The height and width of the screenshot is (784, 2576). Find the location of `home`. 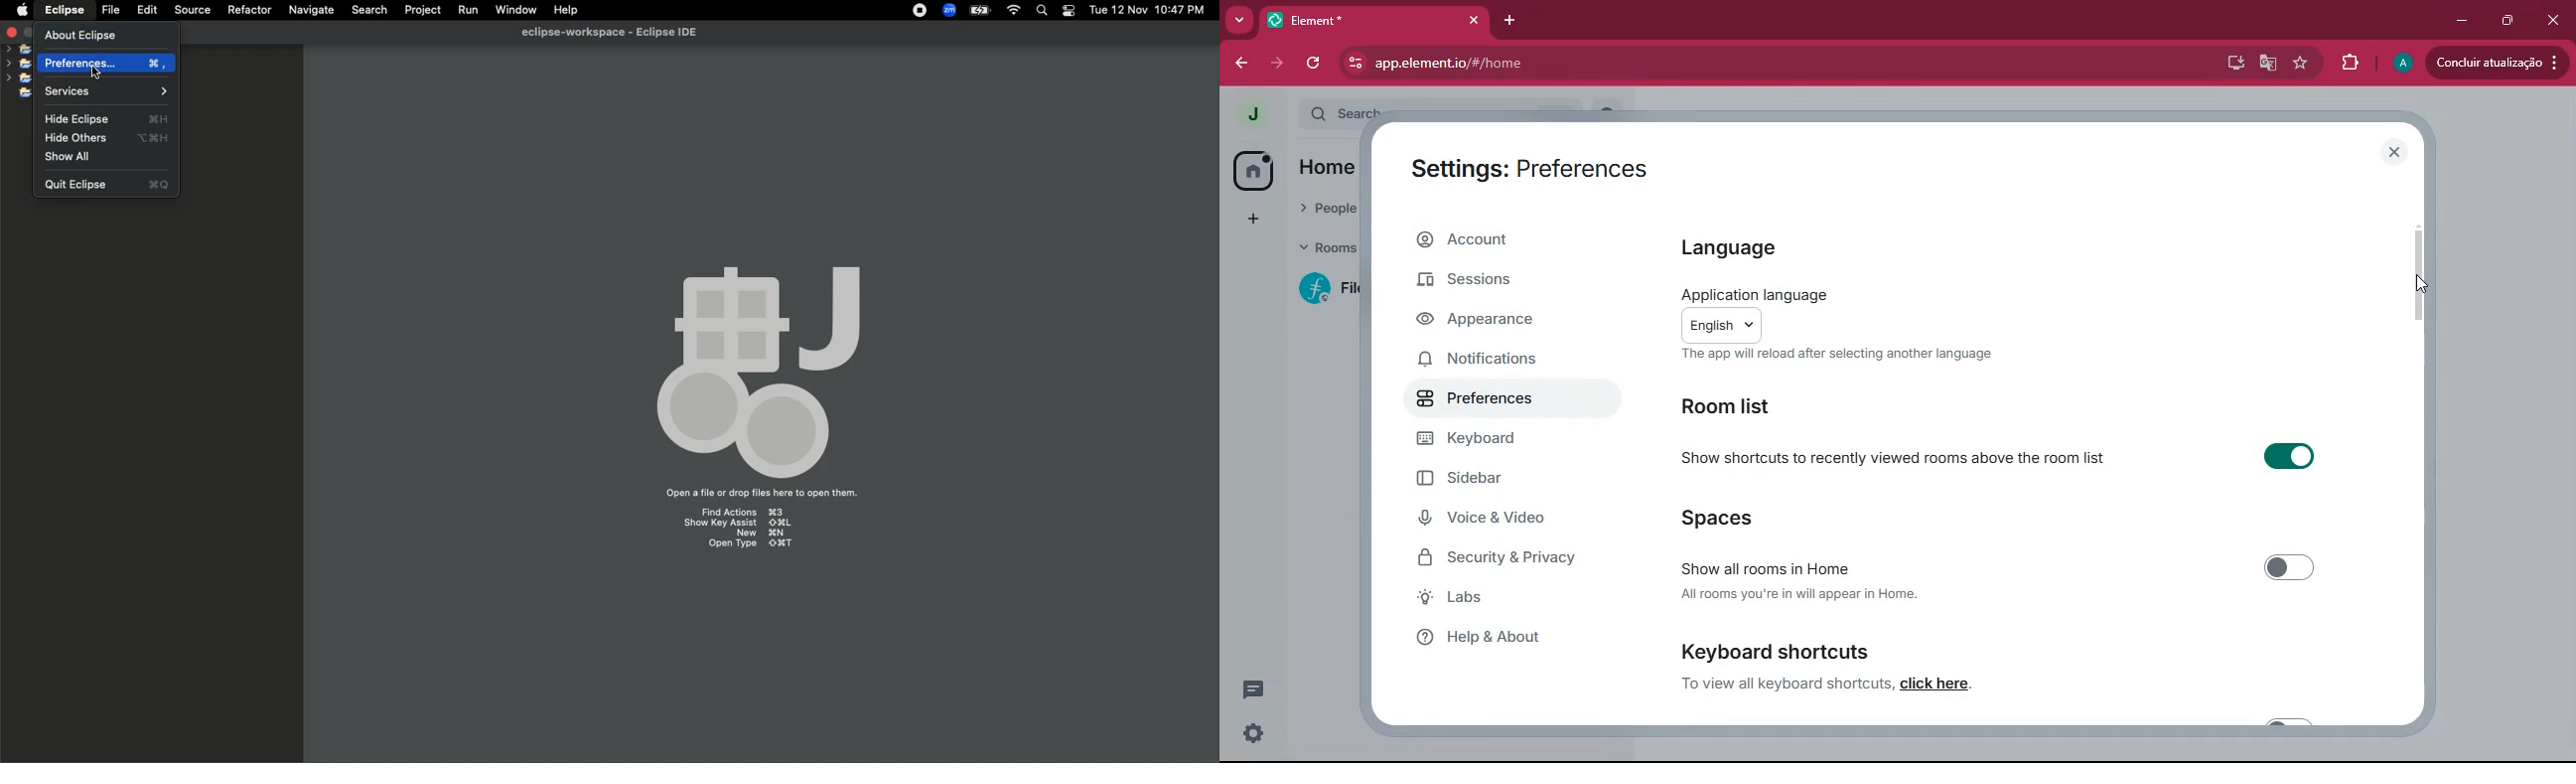

home is located at coordinates (1247, 171).